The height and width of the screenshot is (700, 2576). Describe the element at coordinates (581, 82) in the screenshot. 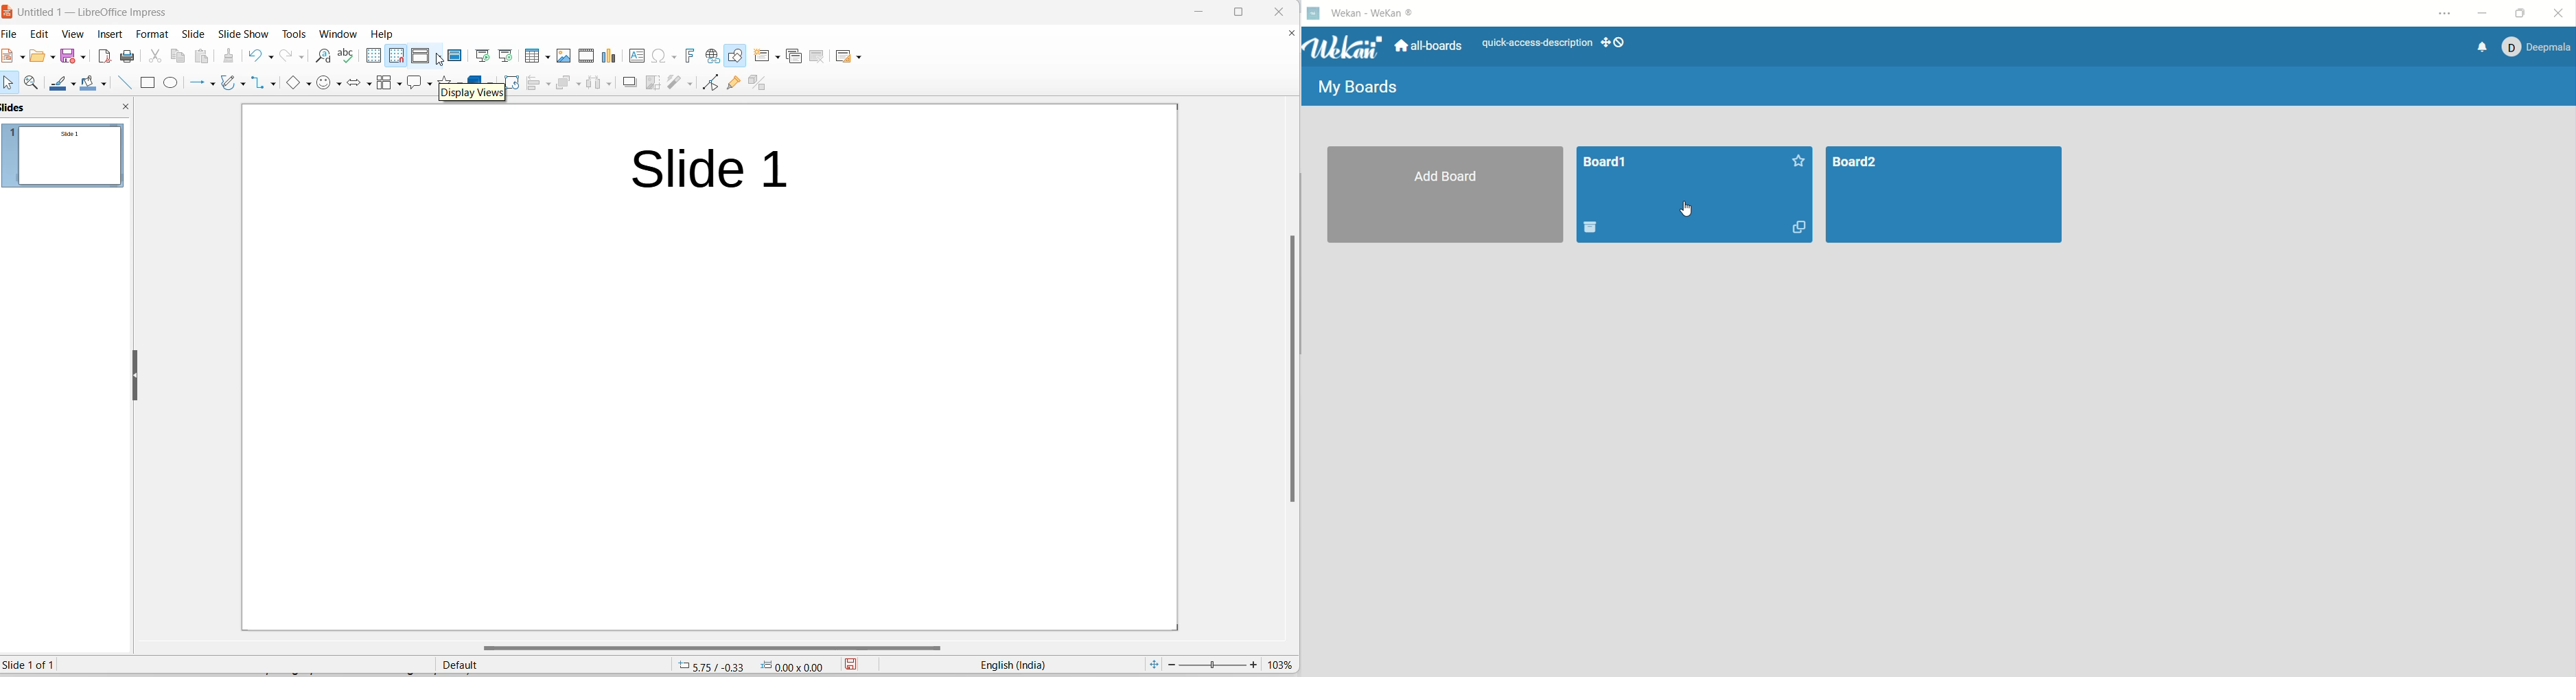

I see `arrange options` at that location.